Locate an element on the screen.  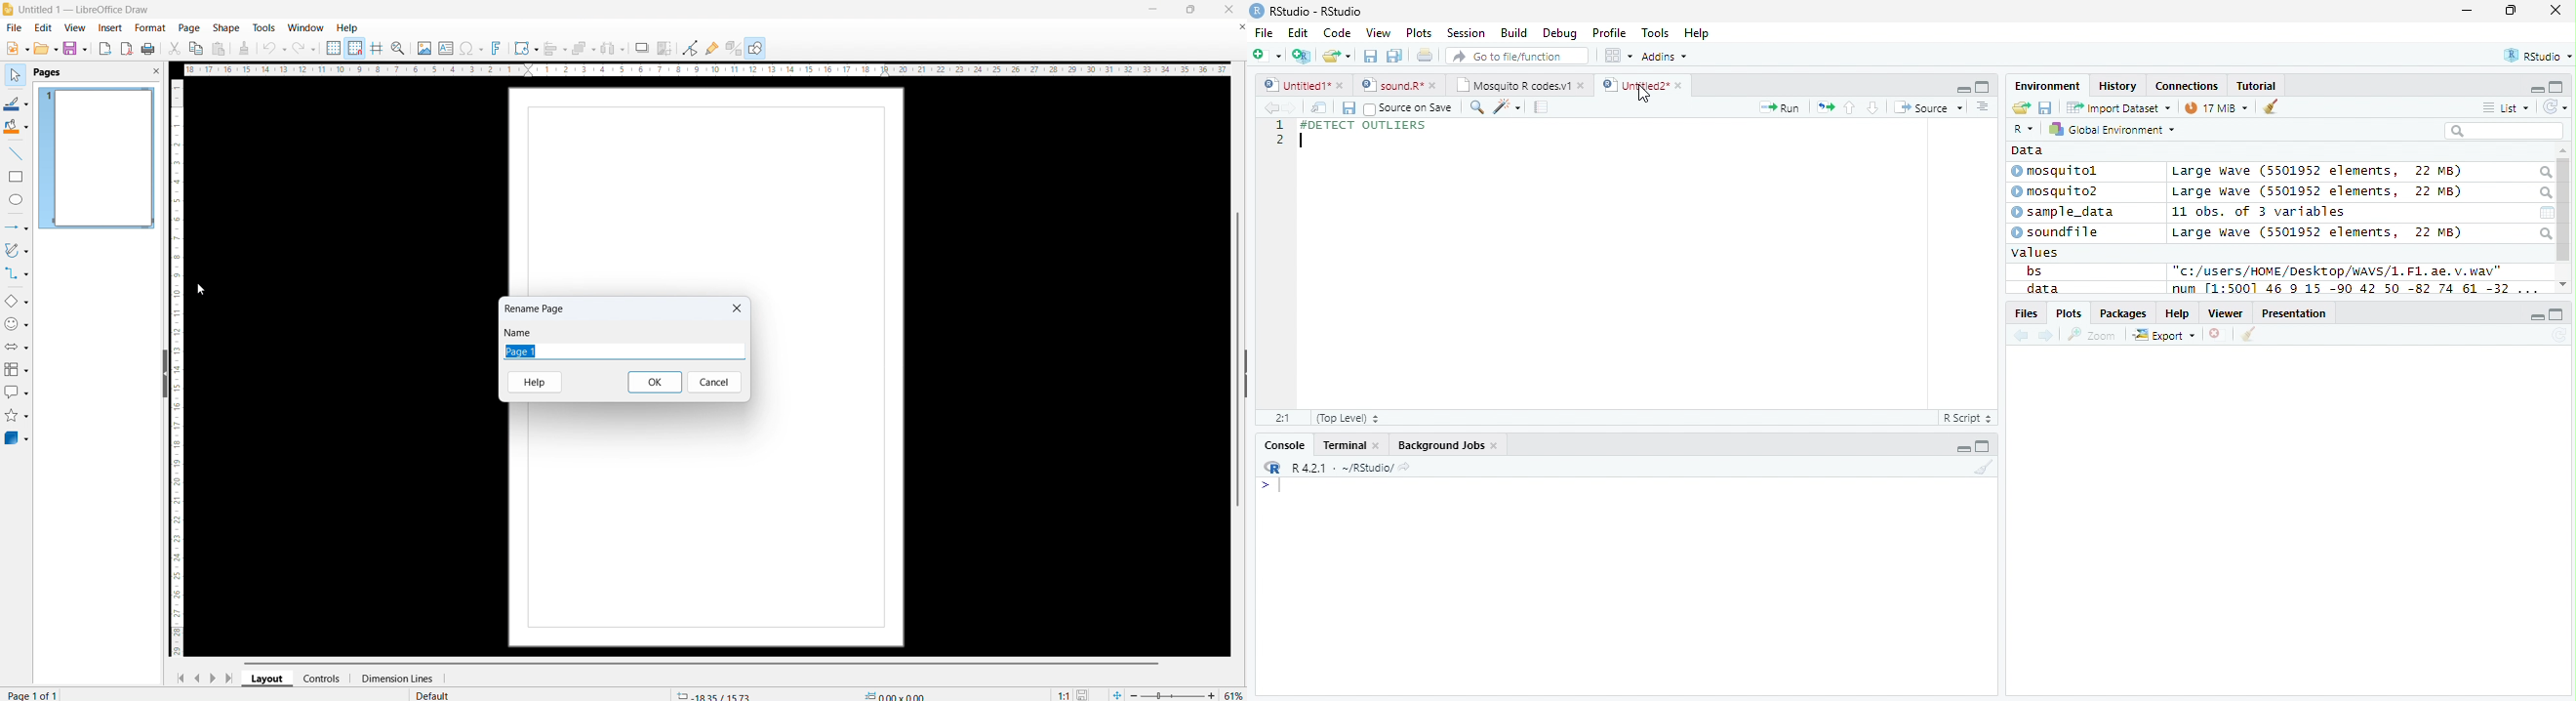
search is located at coordinates (2544, 173).